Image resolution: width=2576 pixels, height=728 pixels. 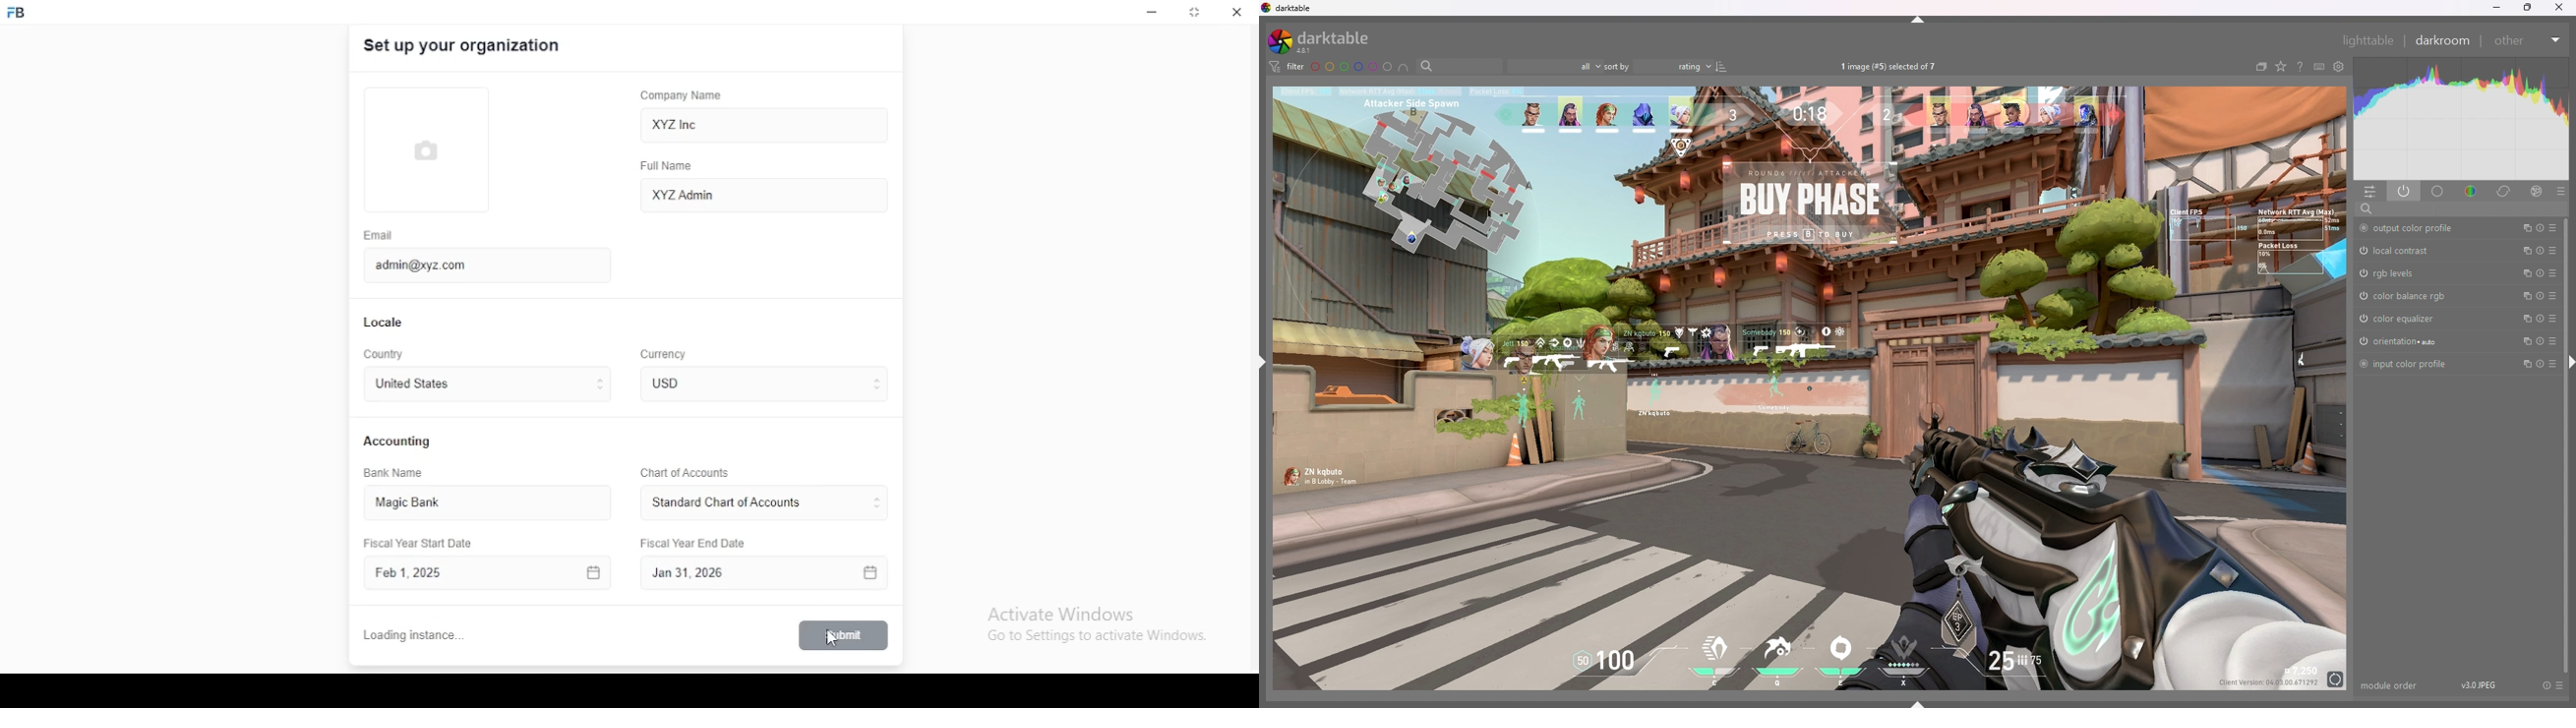 I want to click on input, so click(x=2443, y=209).